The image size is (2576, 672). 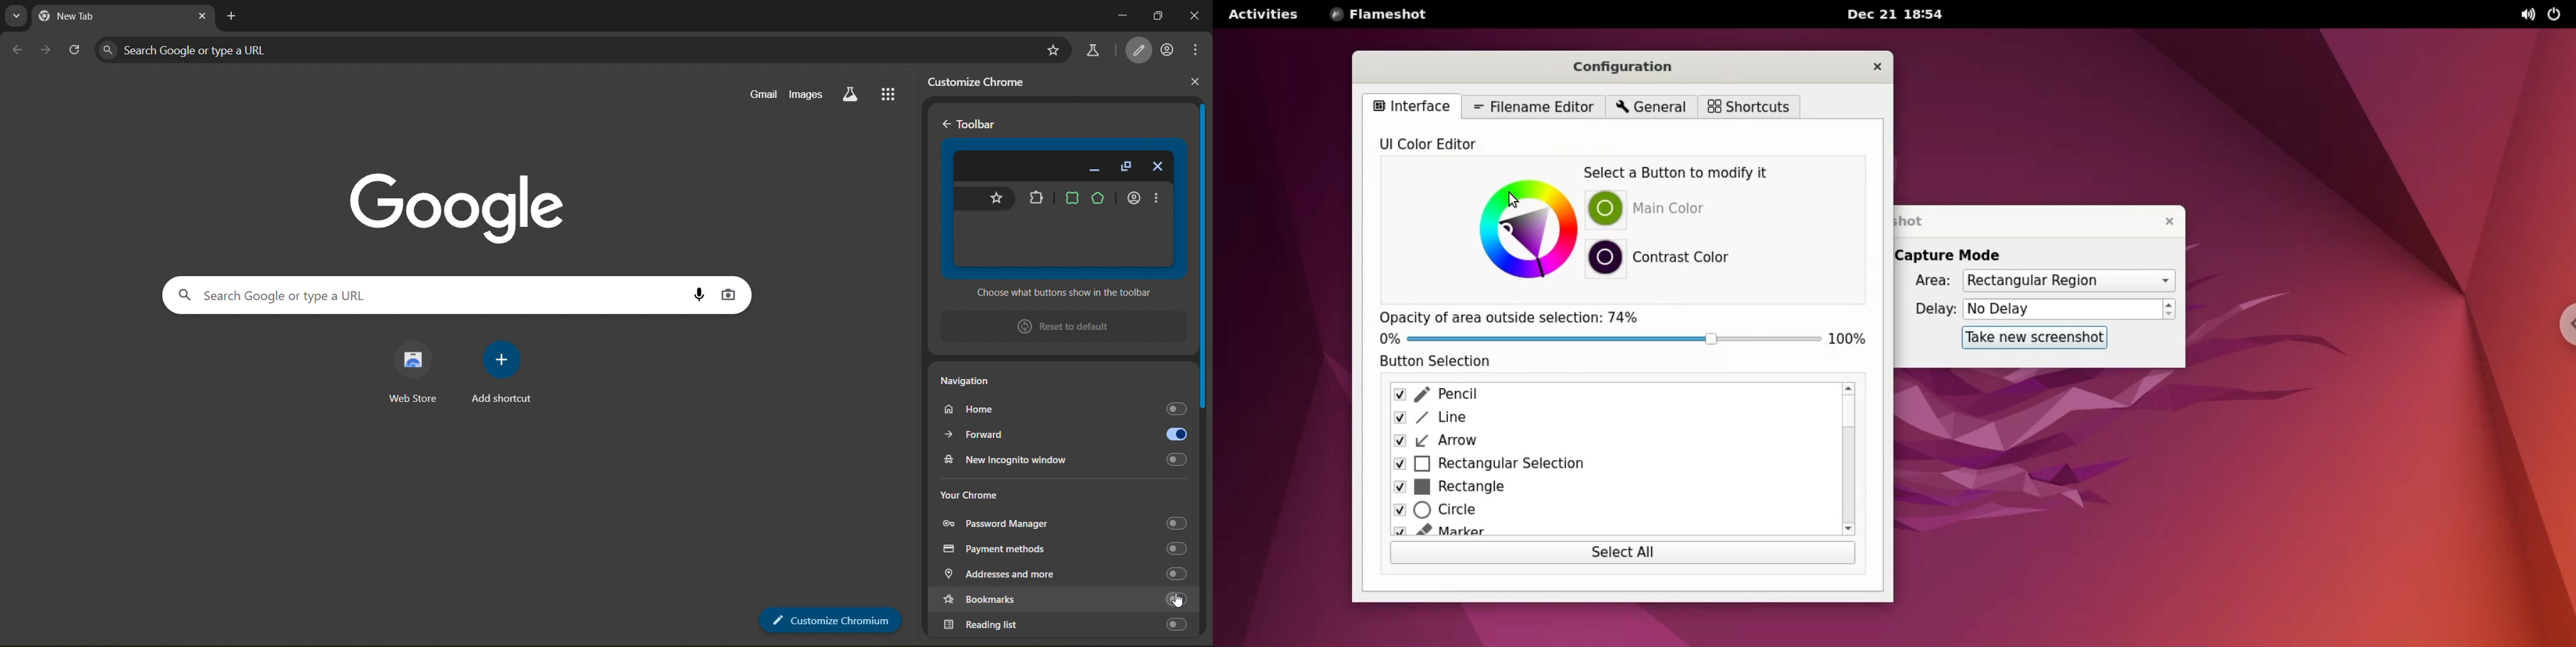 What do you see at coordinates (414, 371) in the screenshot?
I see `web store` at bounding box center [414, 371].